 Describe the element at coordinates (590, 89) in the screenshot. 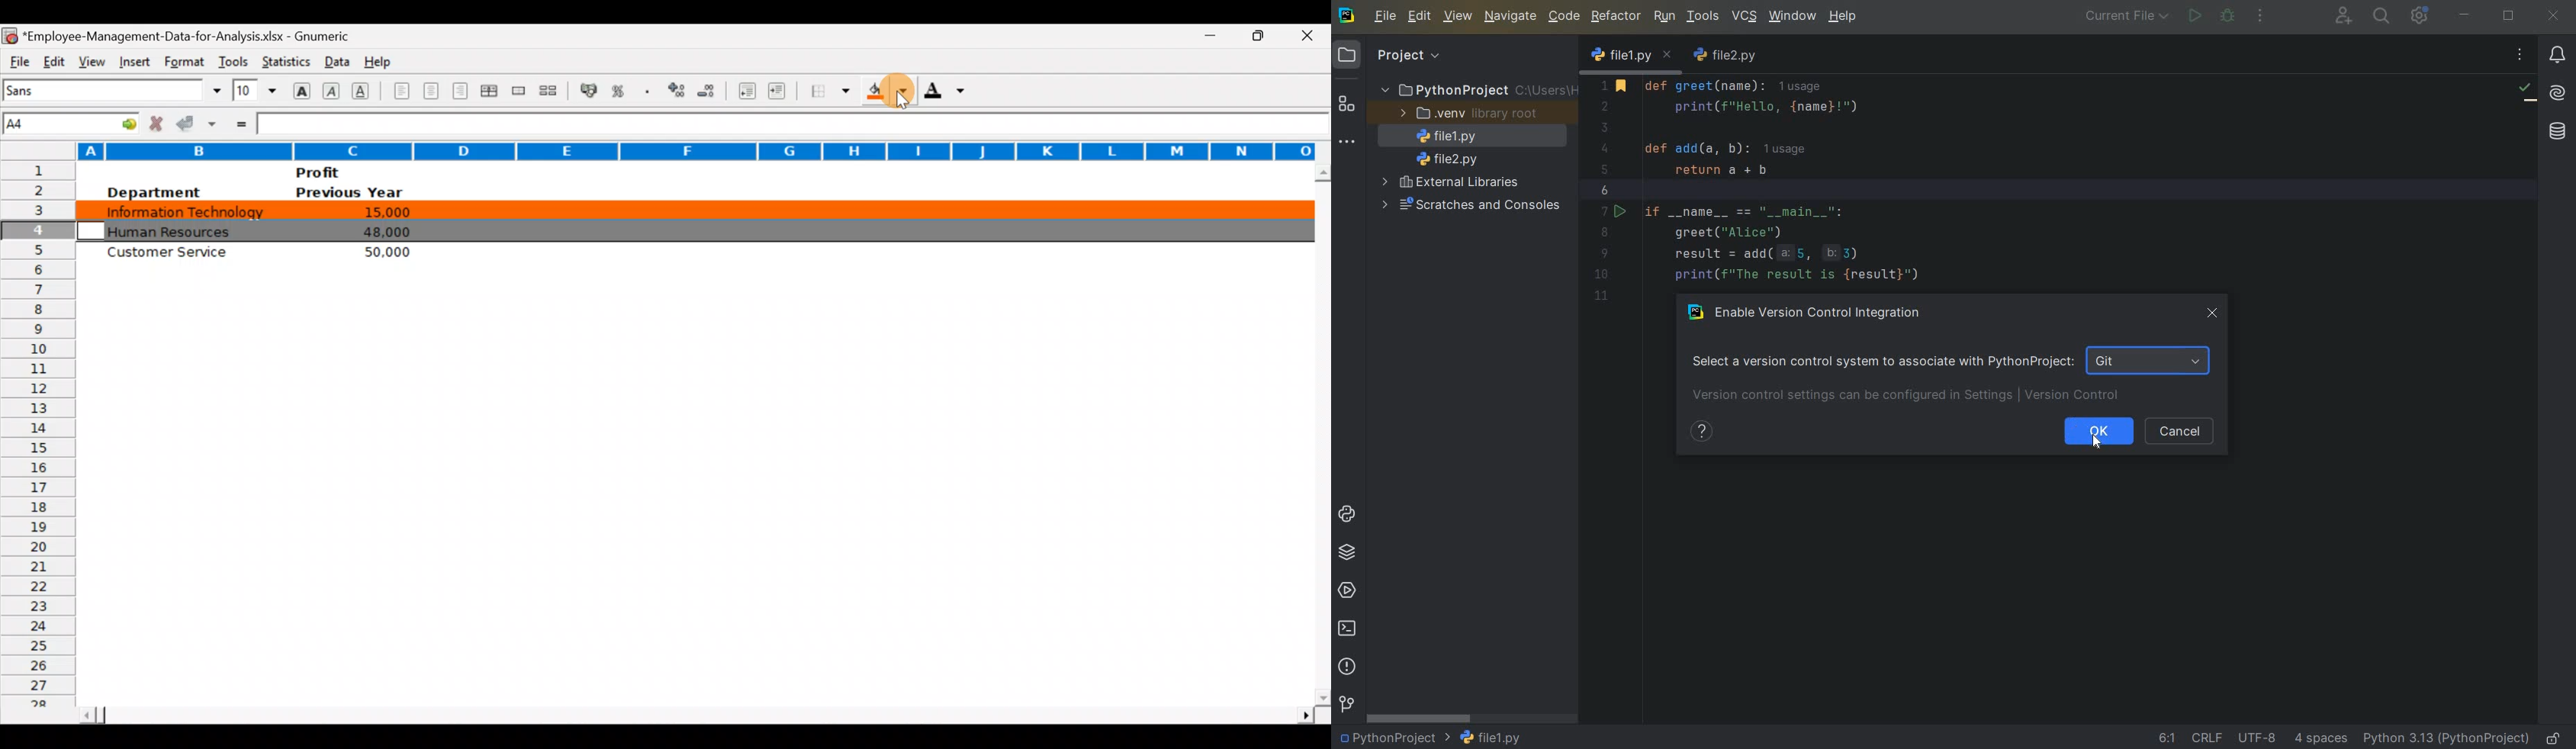

I see `Format selection as accounting` at that location.